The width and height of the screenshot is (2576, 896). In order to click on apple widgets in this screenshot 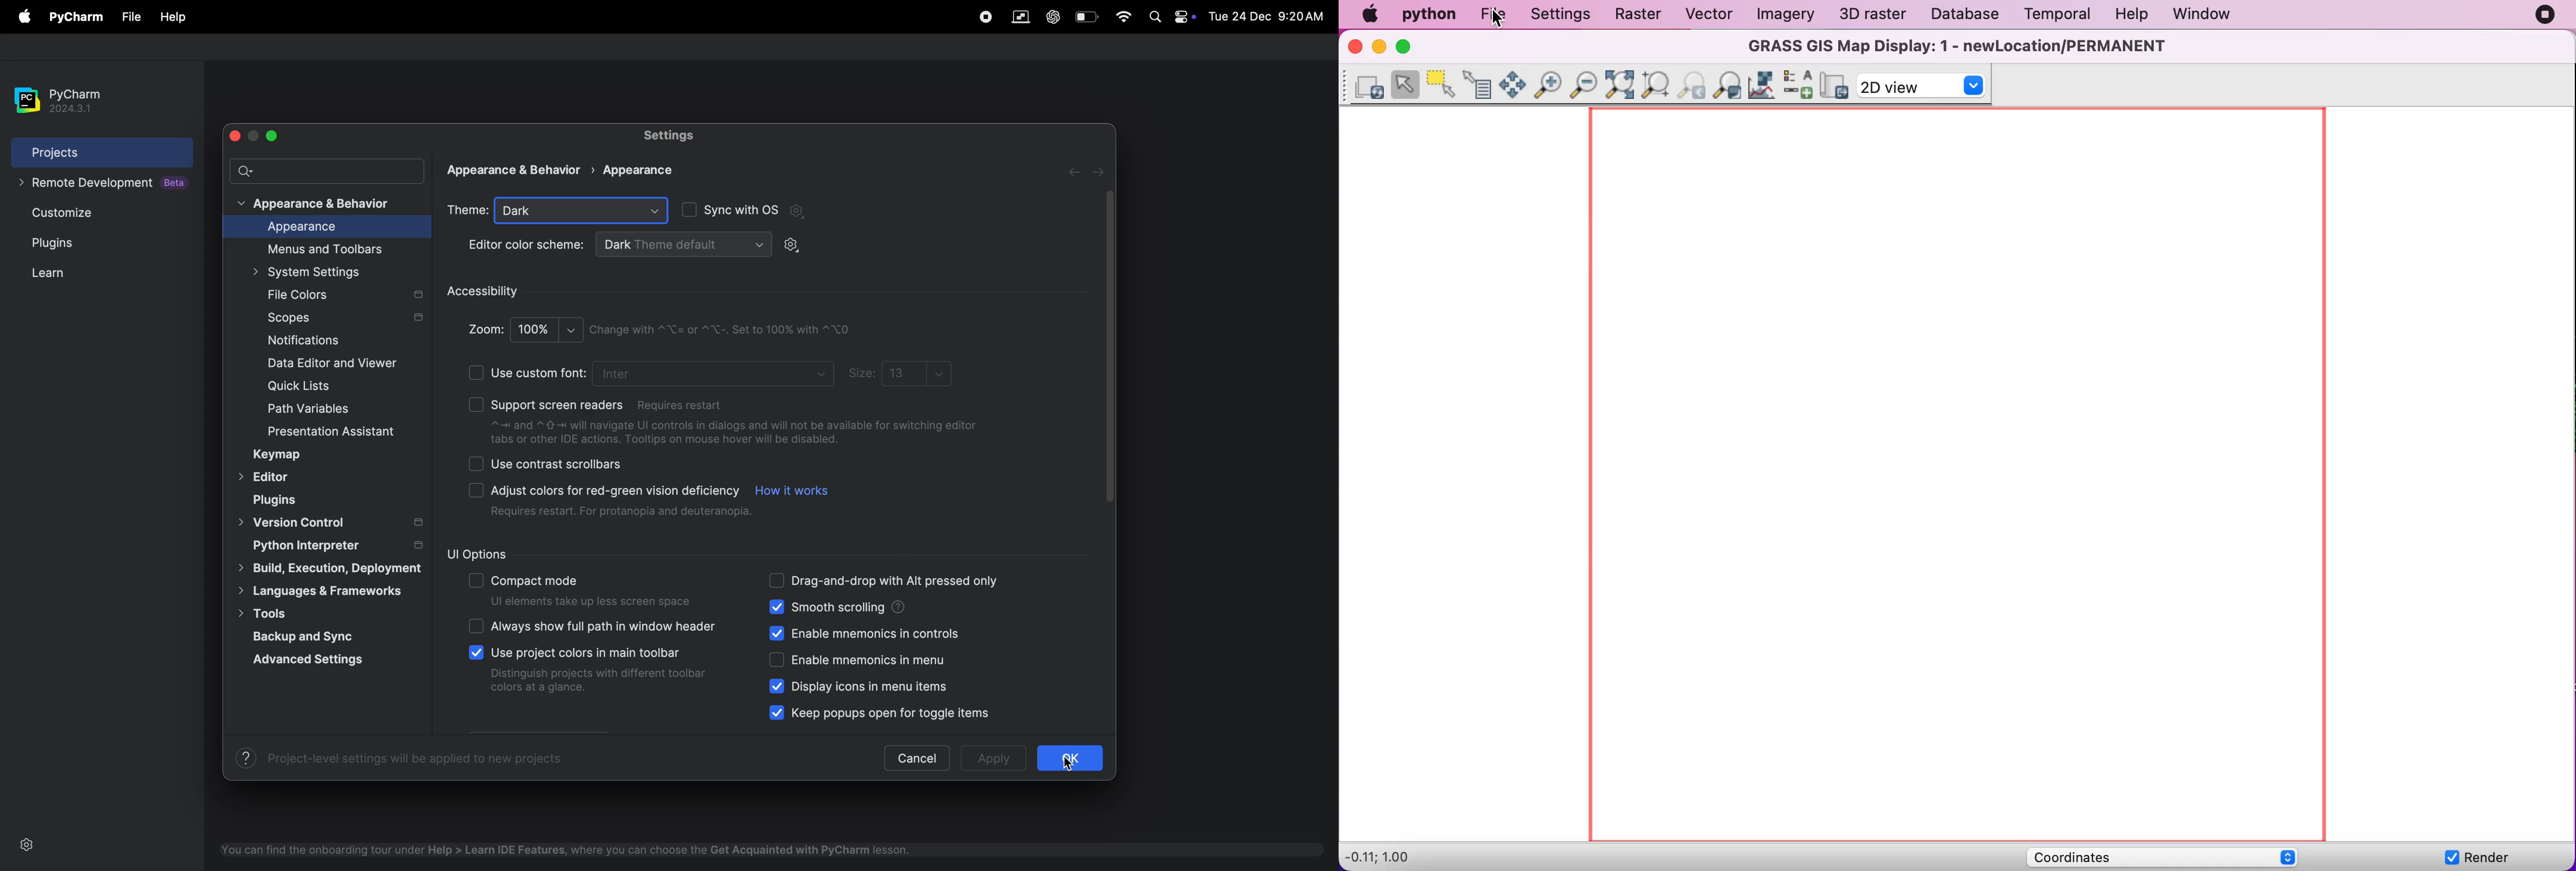, I will do `click(1186, 15)`.